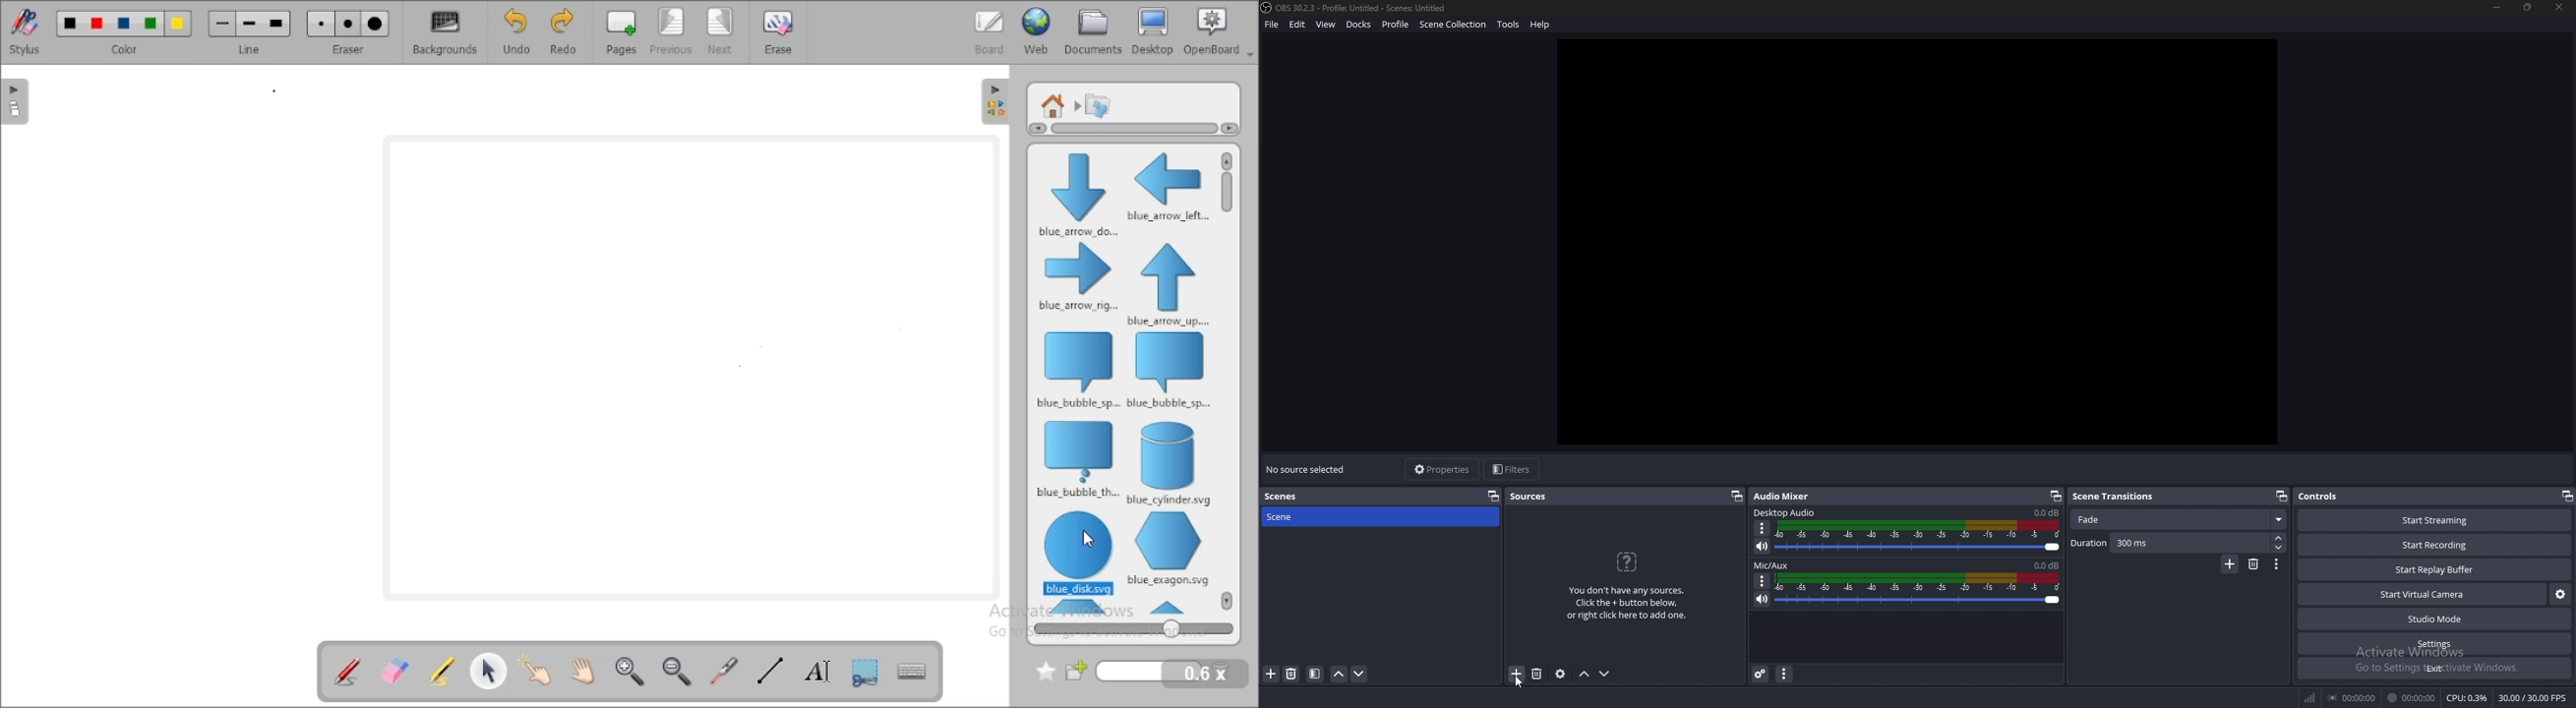 Image resolution: width=2576 pixels, height=728 pixels. I want to click on decrease duration, so click(2279, 549).